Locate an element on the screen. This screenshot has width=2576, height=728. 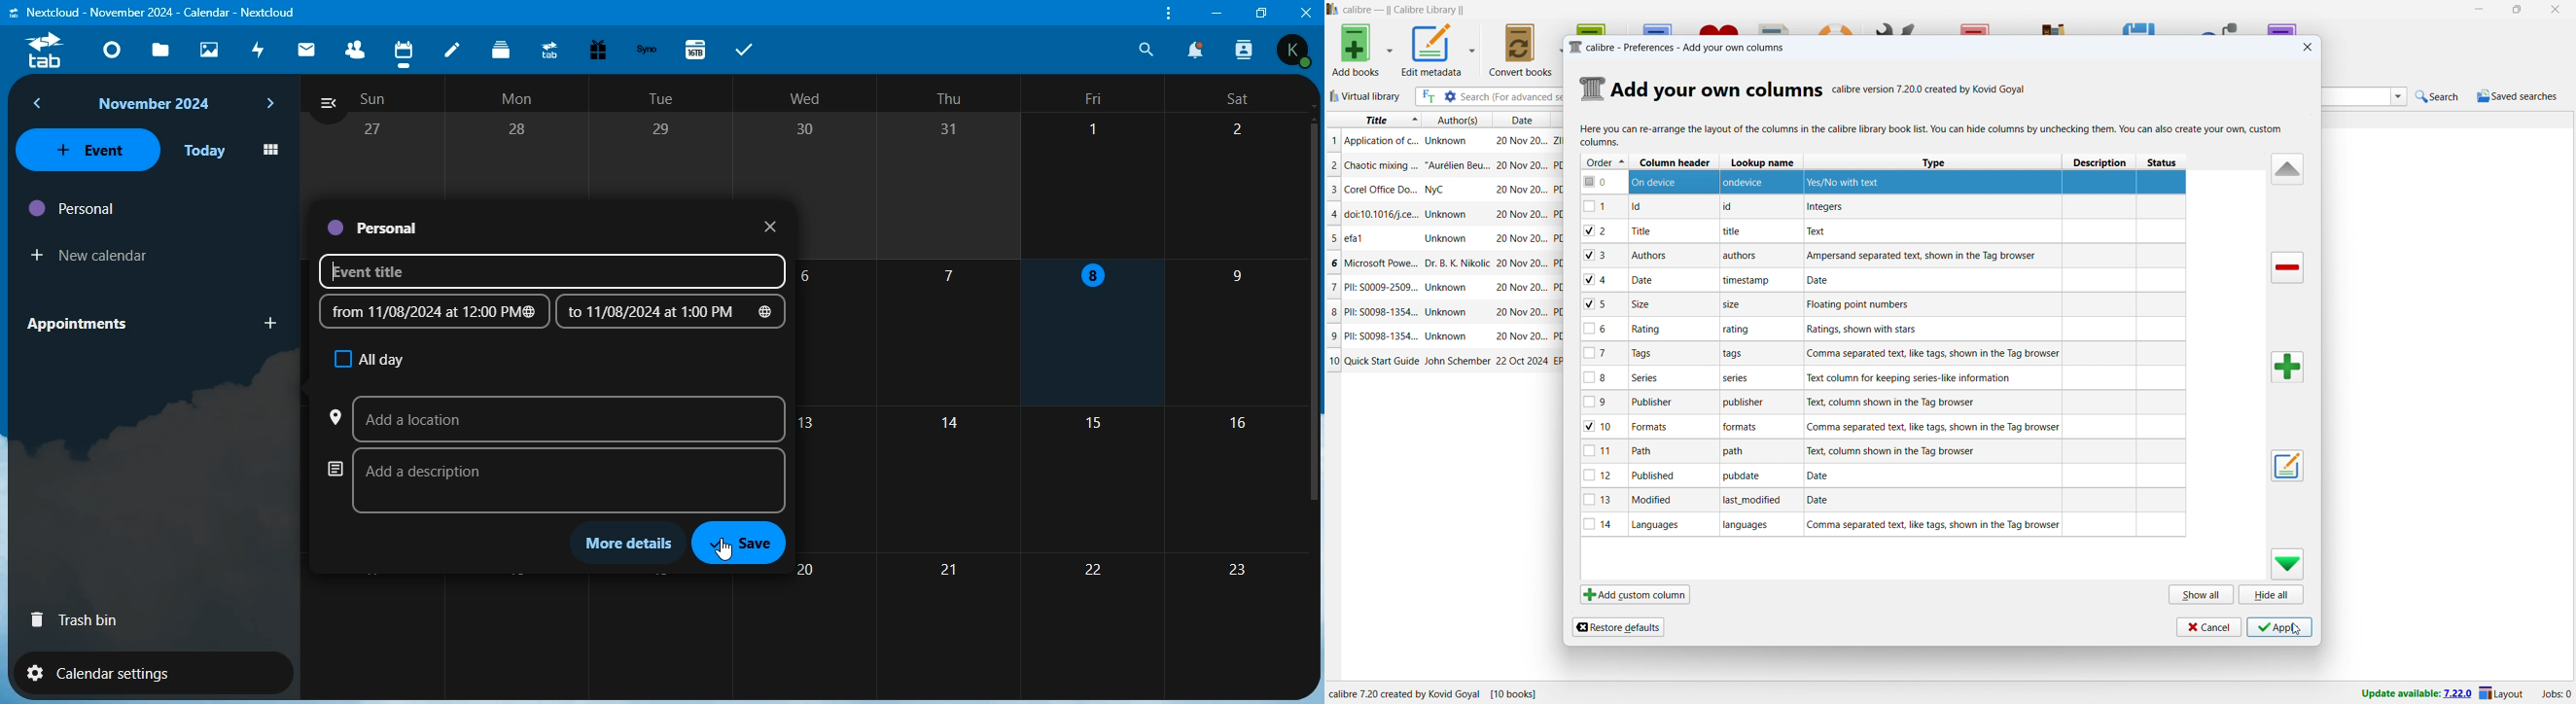
tabs is located at coordinates (746, 49).